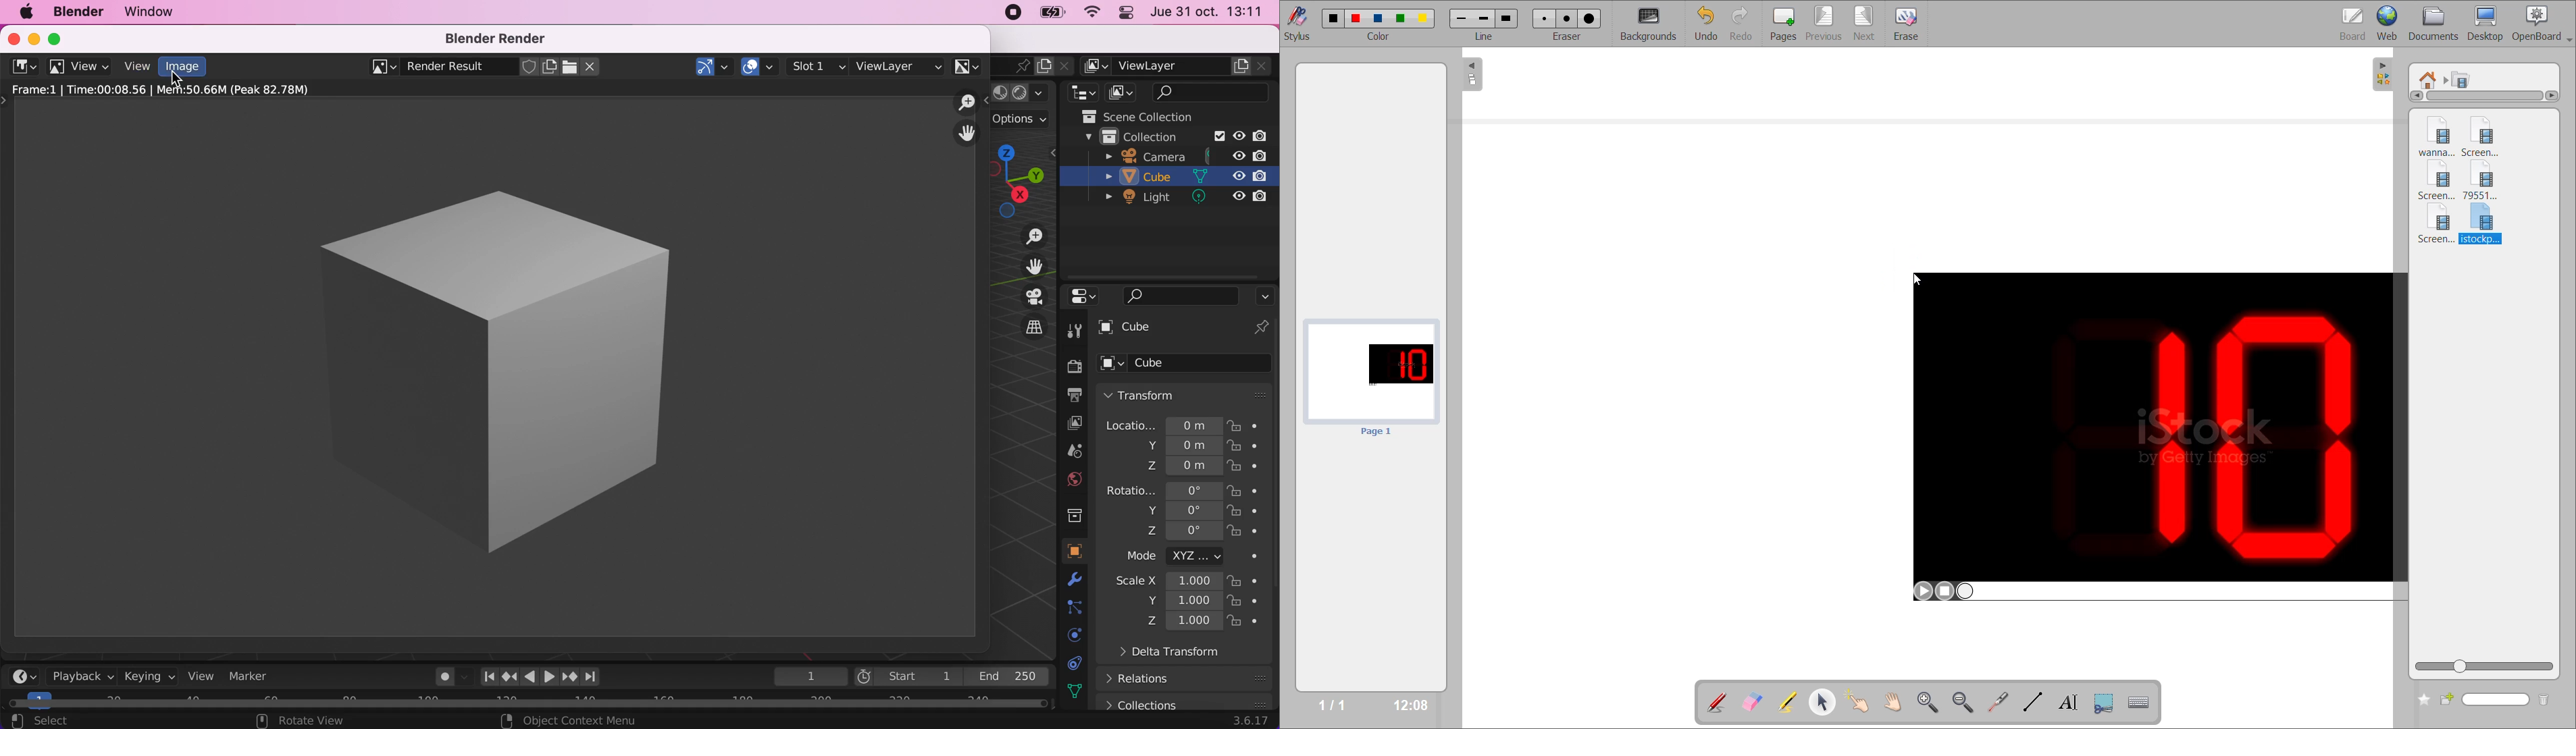 The image size is (2576, 756). What do you see at coordinates (1011, 14) in the screenshot?
I see `recording stopped` at bounding box center [1011, 14].